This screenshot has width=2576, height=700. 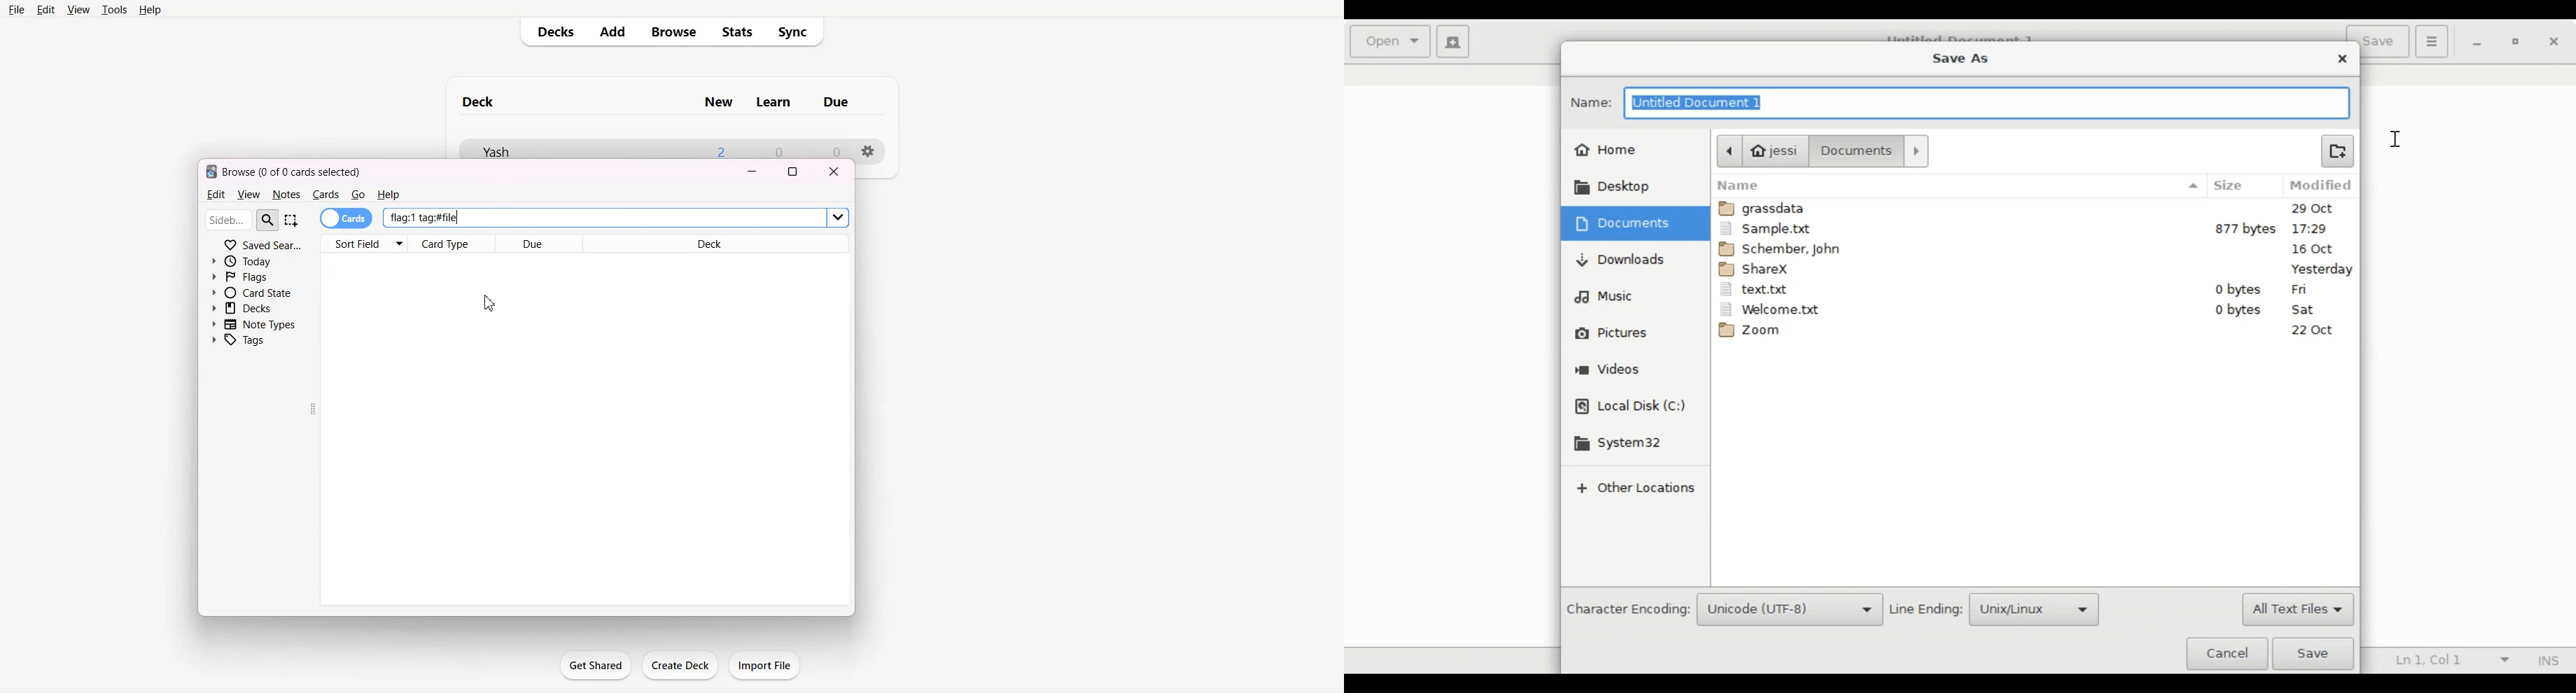 I want to click on Notes, so click(x=286, y=195).